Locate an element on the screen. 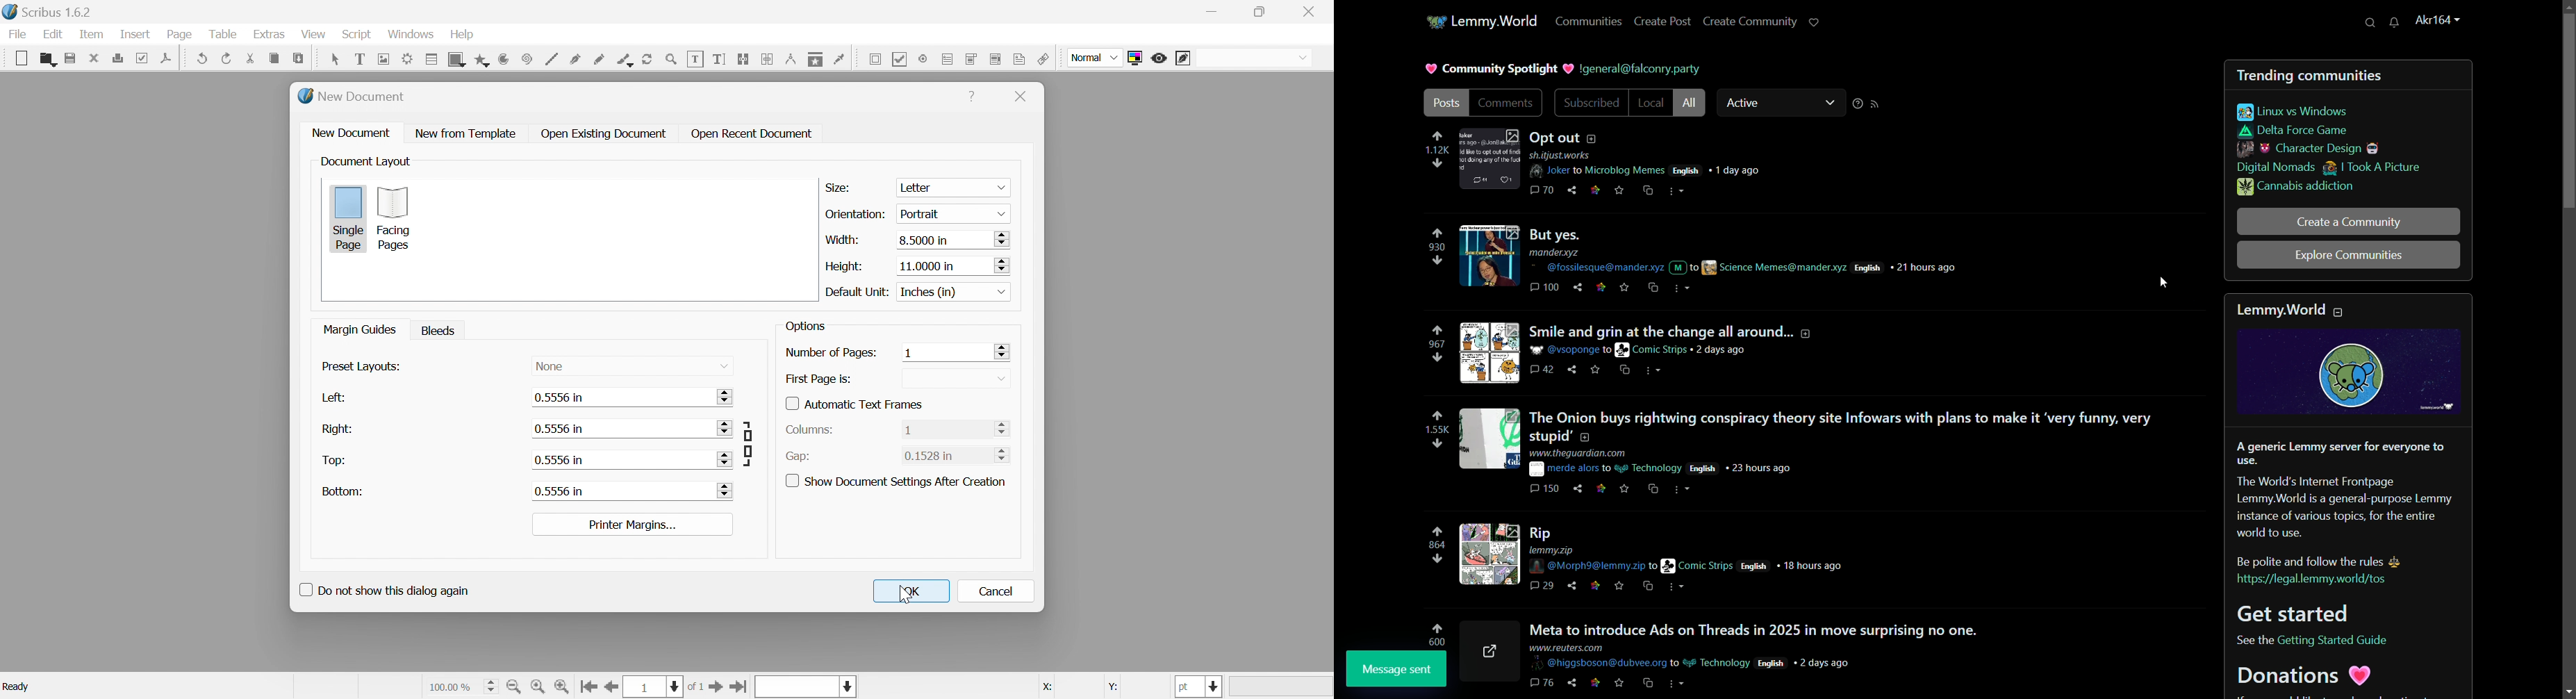  close is located at coordinates (1023, 99).